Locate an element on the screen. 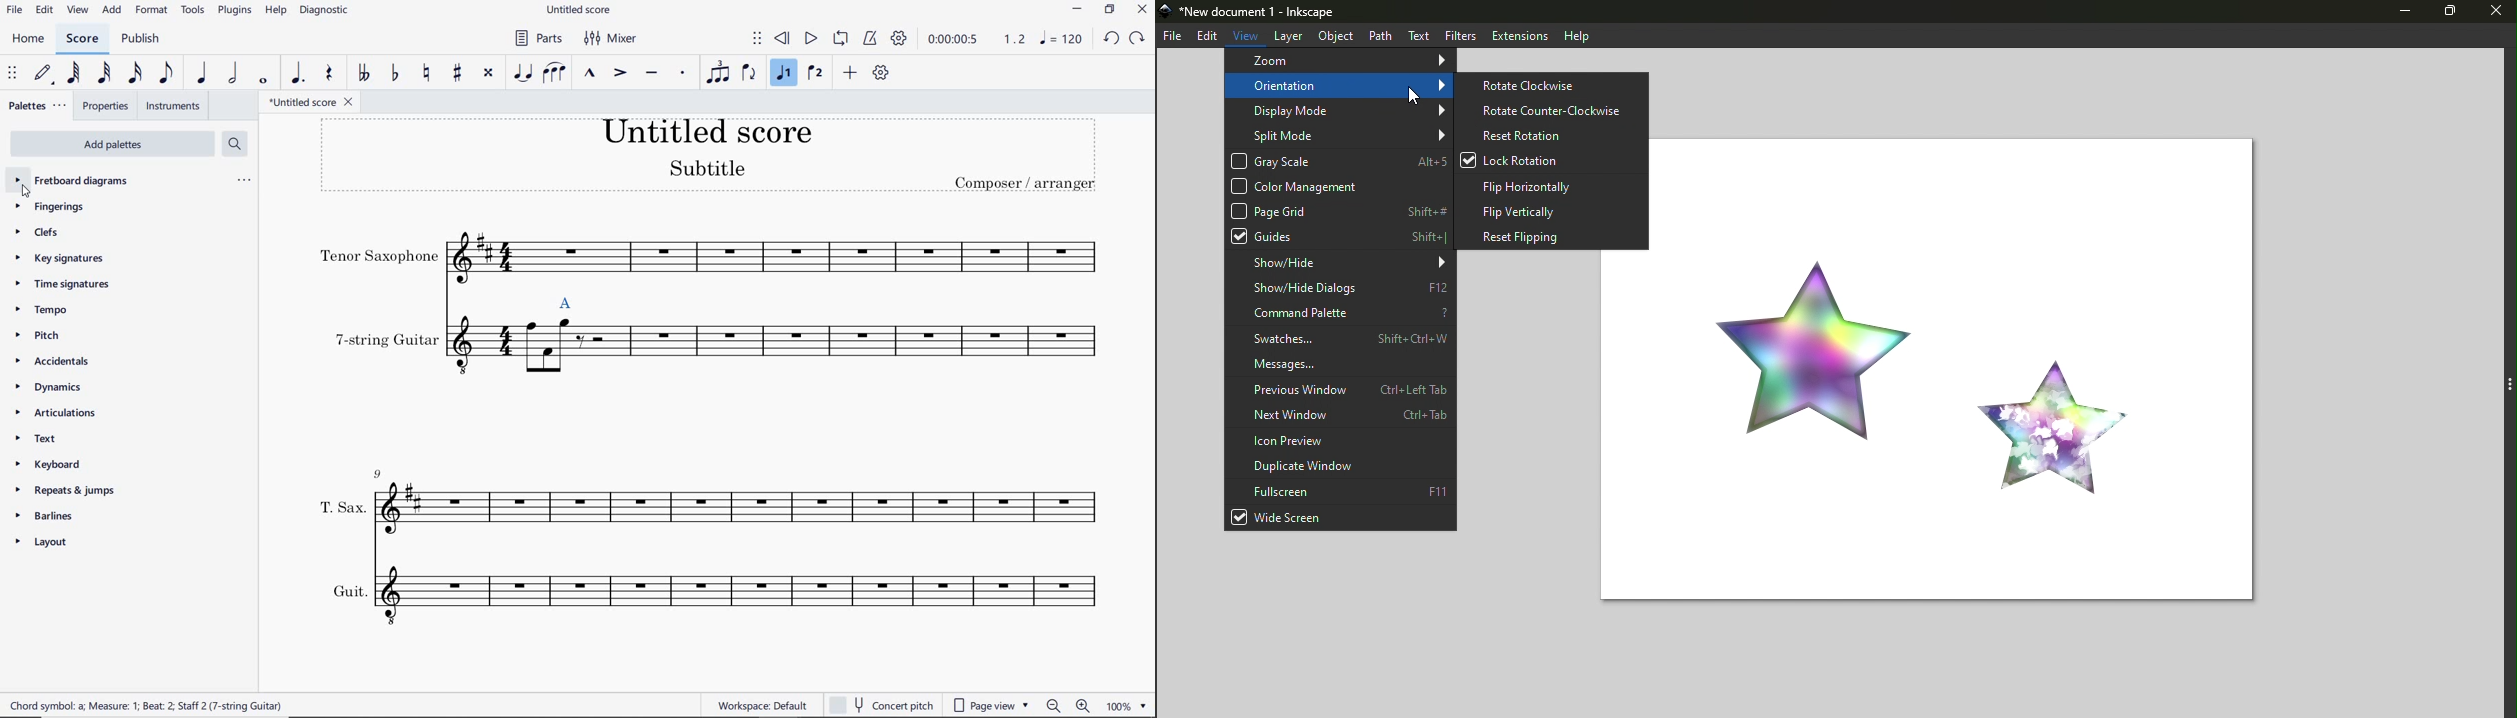 This screenshot has height=728, width=2520. TIME SIGNATURES is located at coordinates (73, 283).